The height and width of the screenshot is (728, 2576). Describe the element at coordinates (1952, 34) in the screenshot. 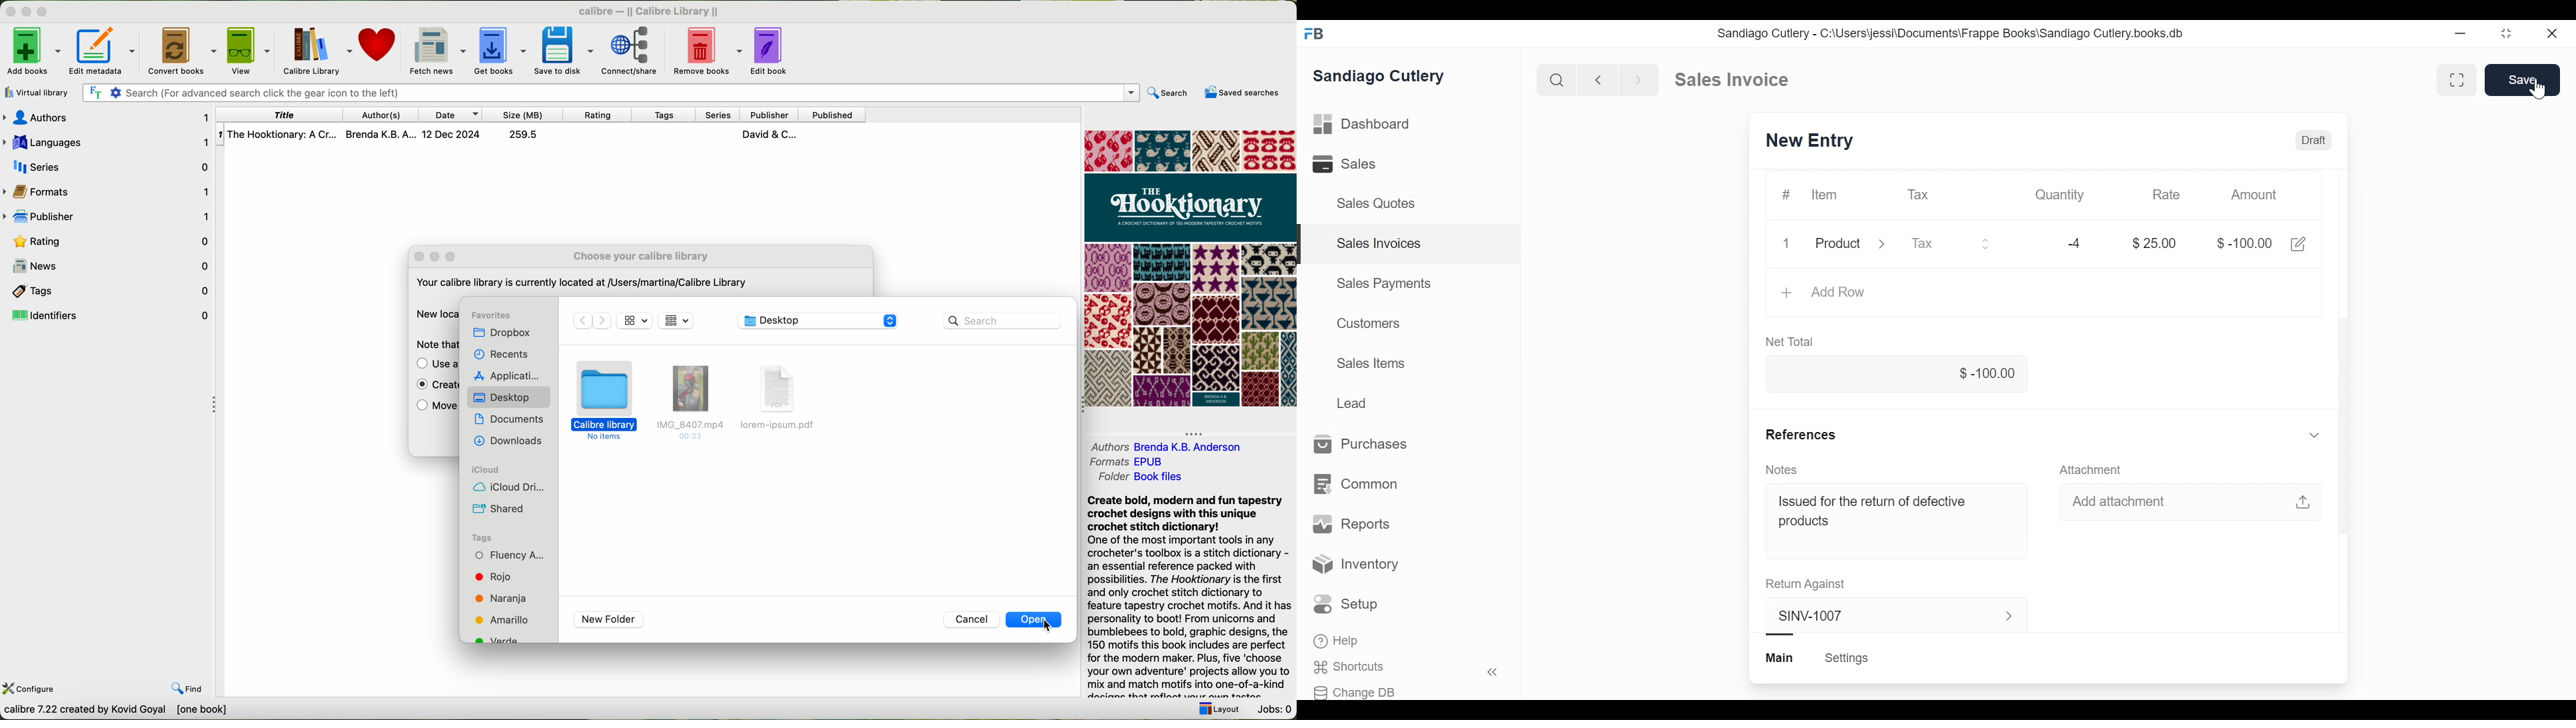

I see `Sandiago Cutlery - C:\Users\jessi\Documents\Frappe Books\Sandiago Cutlery.books.db` at that location.